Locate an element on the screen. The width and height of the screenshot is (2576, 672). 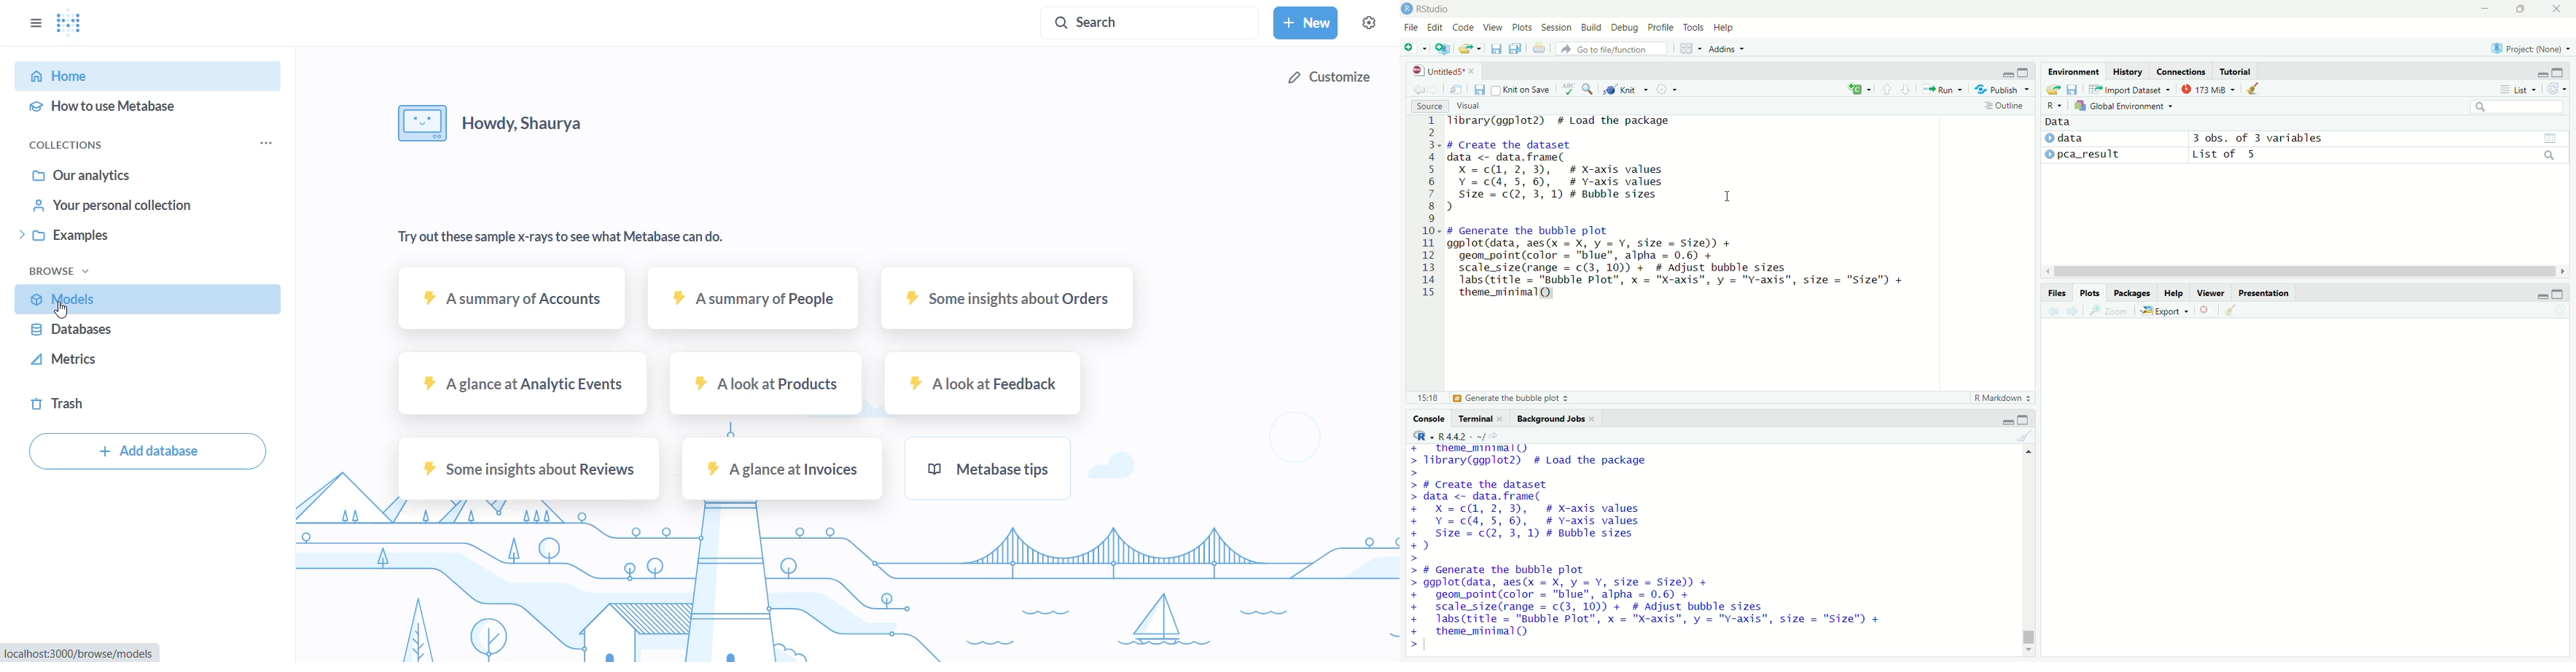
plots is located at coordinates (1523, 29).